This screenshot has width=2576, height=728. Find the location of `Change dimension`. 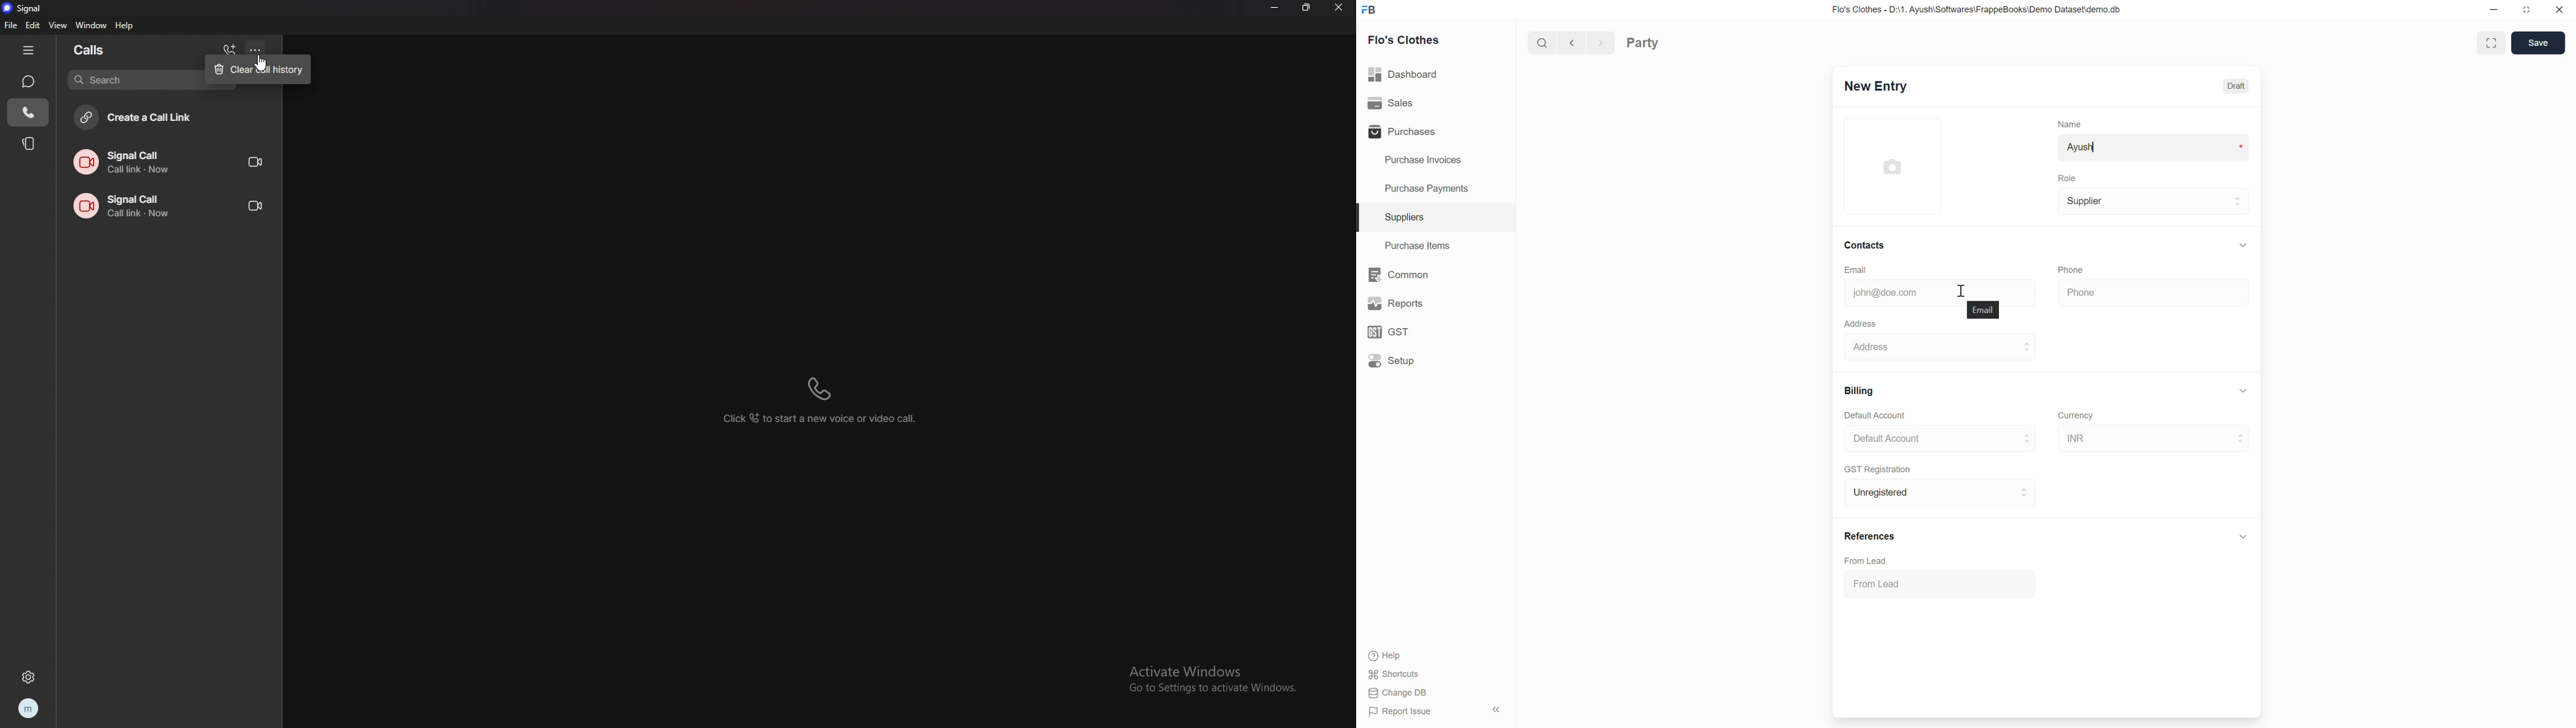

Change dimension is located at coordinates (2528, 10).